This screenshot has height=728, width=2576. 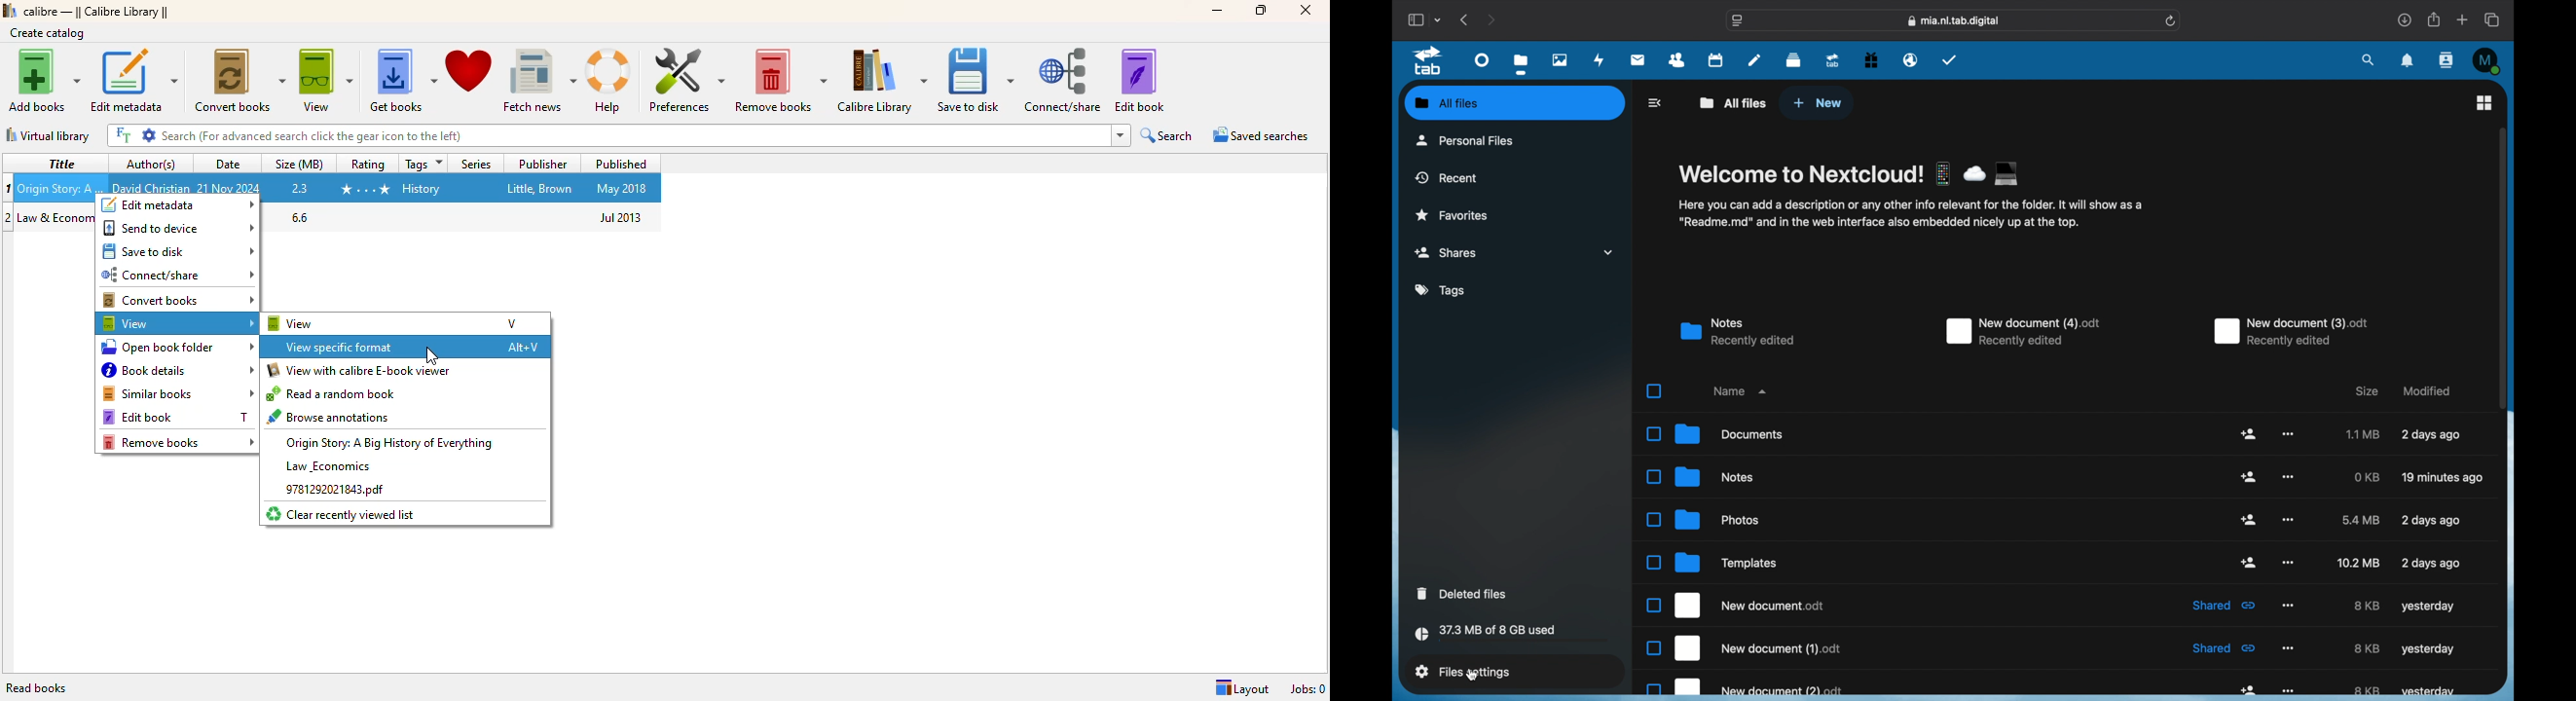 I want to click on view, so click(x=291, y=323).